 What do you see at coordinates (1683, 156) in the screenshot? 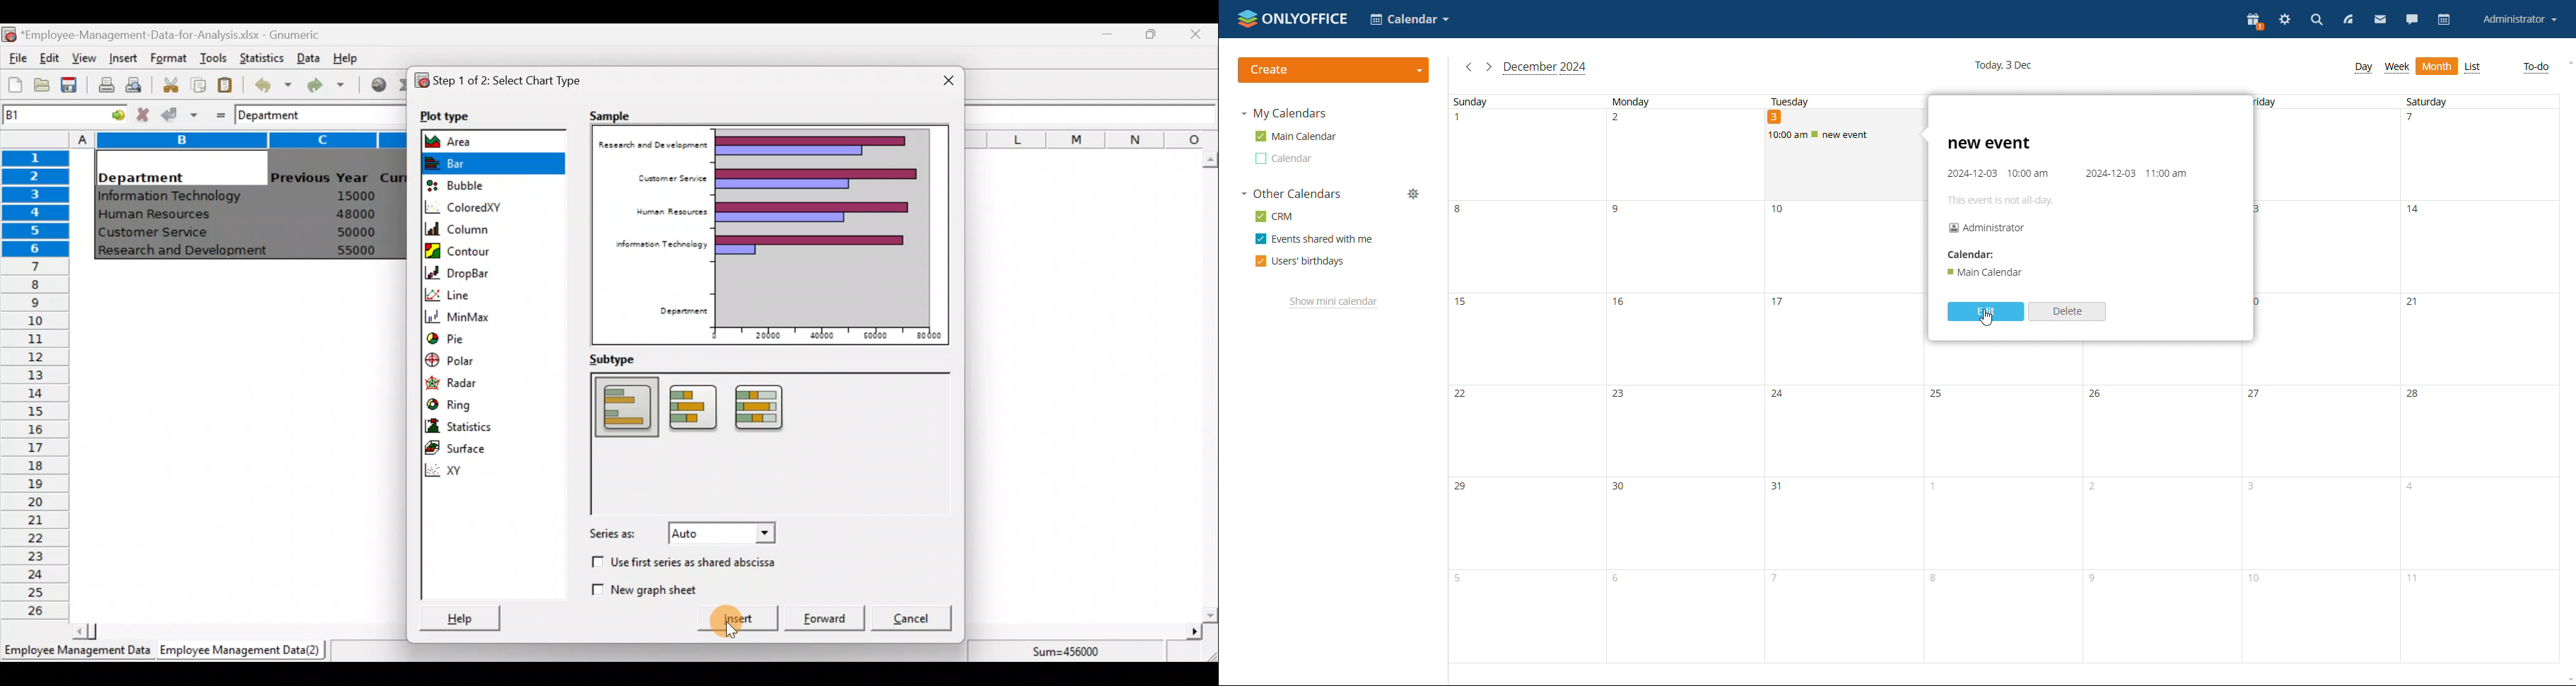
I see `2` at bounding box center [1683, 156].